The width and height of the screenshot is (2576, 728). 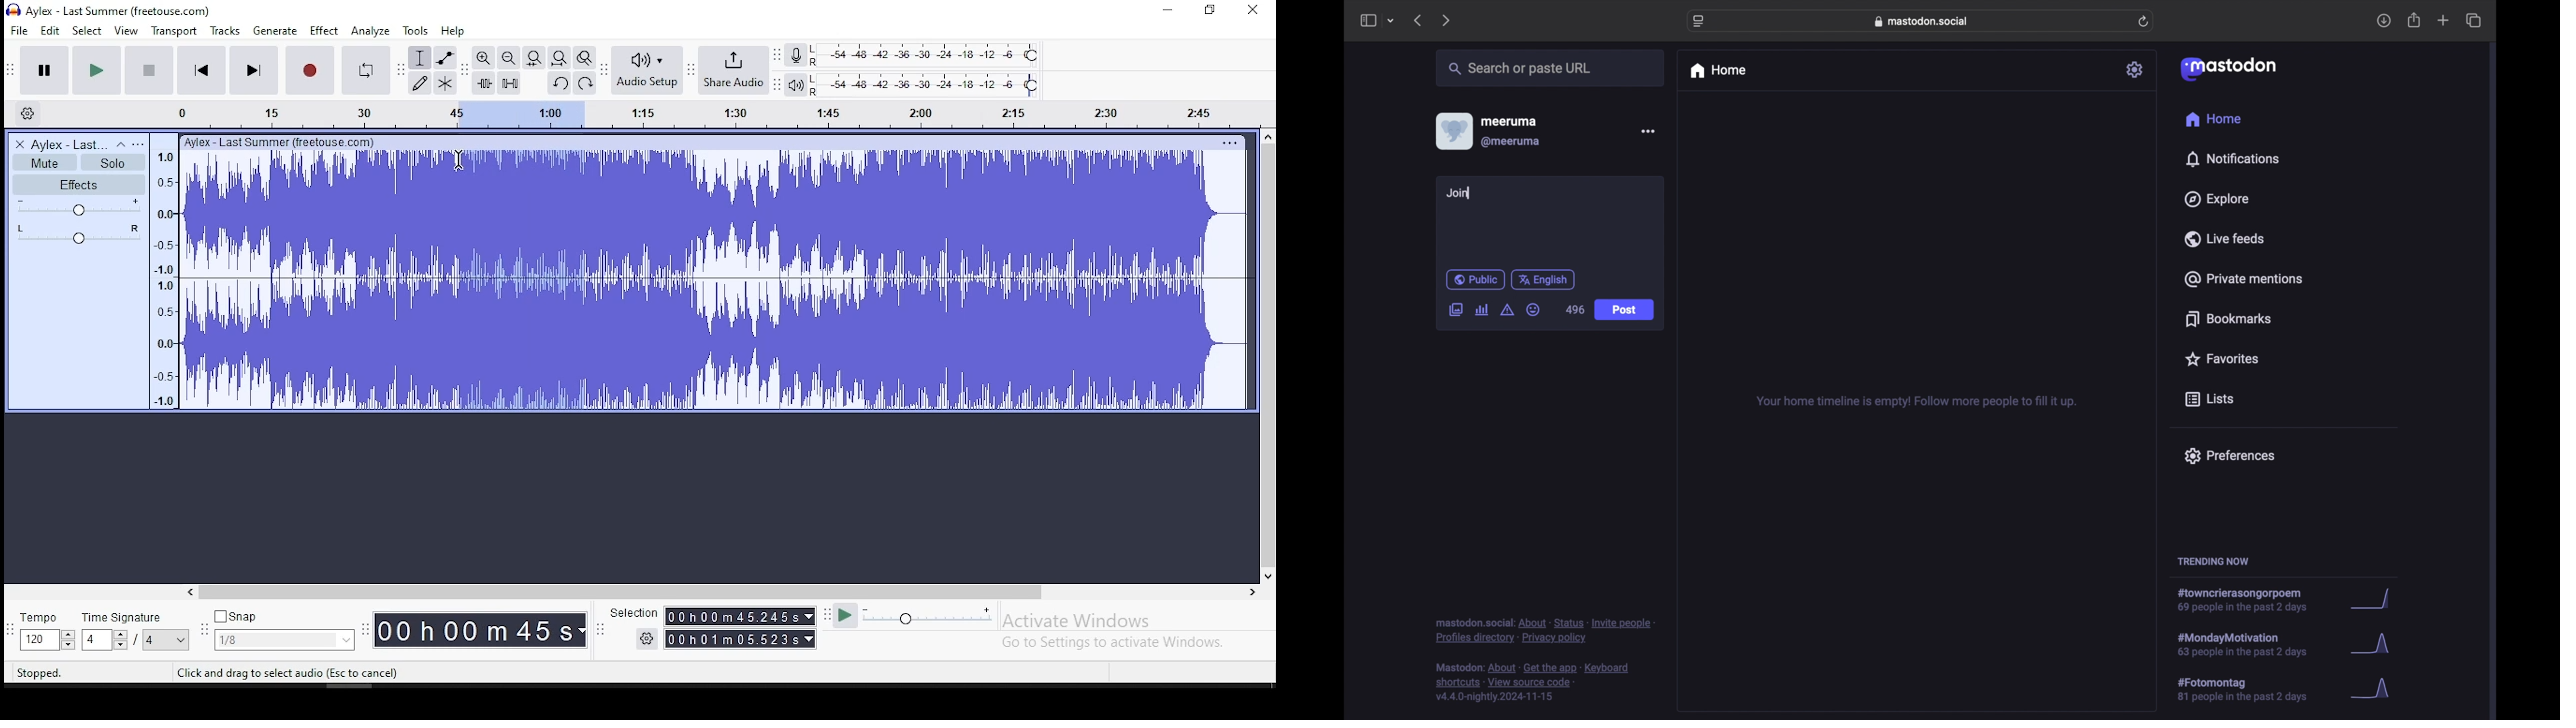 I want to click on cursor, so click(x=460, y=164).